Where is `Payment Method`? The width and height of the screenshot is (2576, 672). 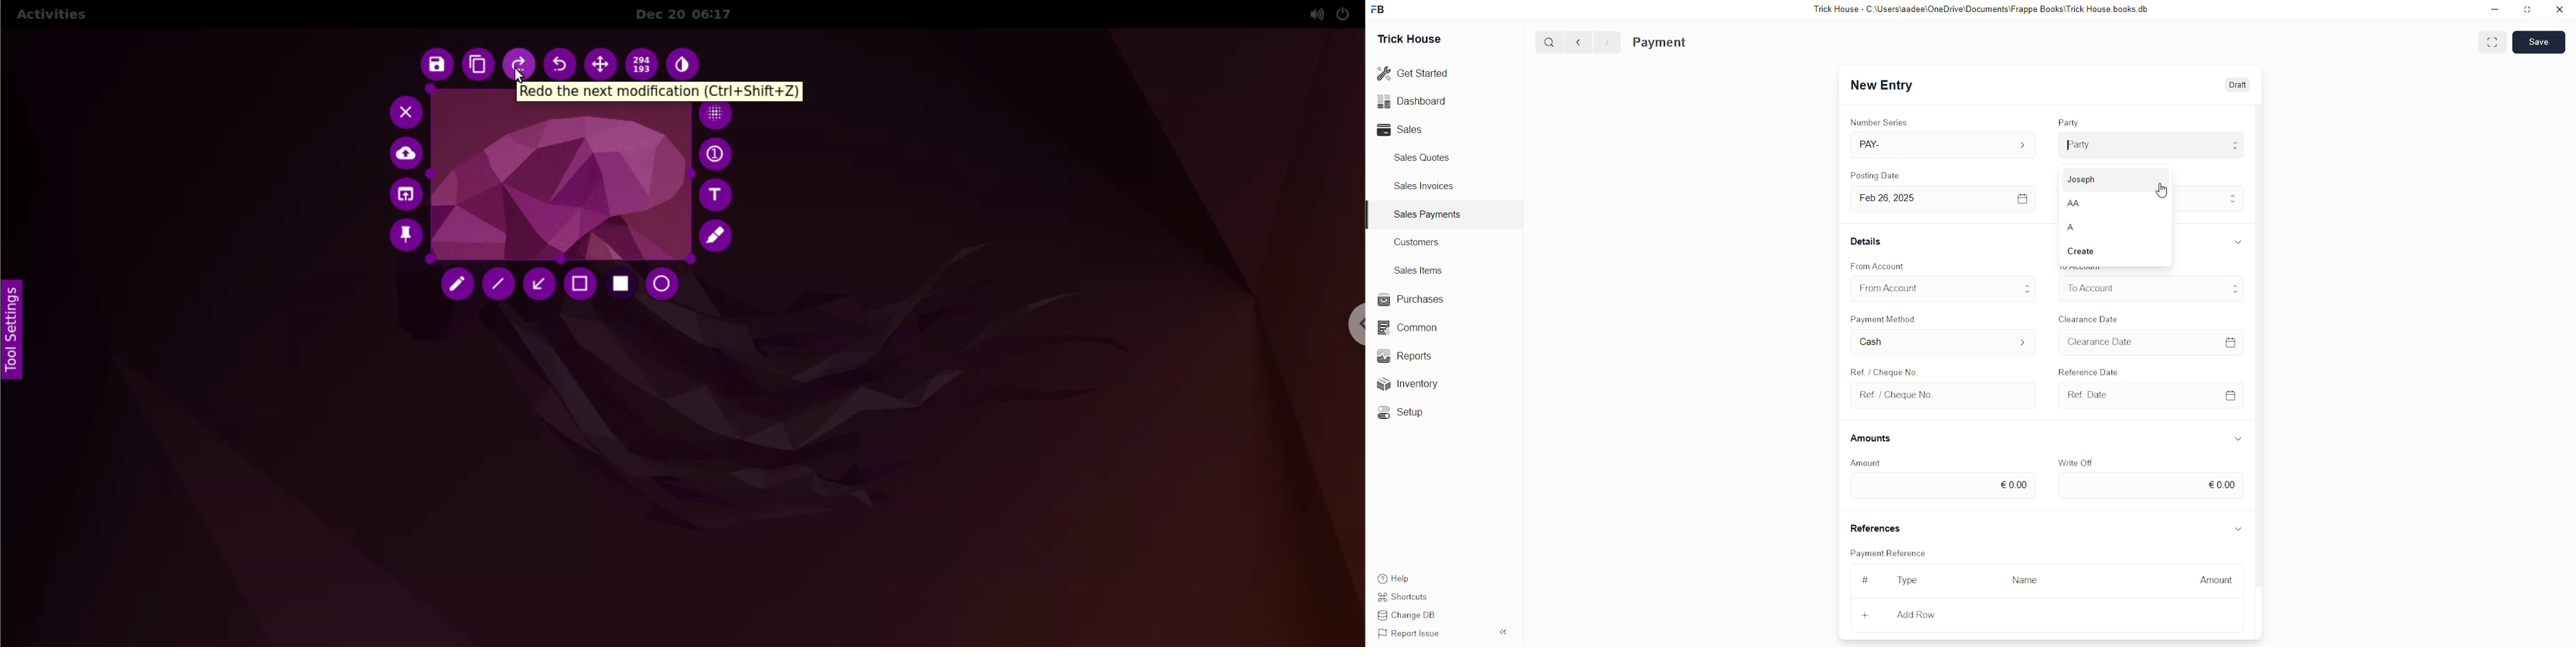 Payment Method is located at coordinates (1885, 318).